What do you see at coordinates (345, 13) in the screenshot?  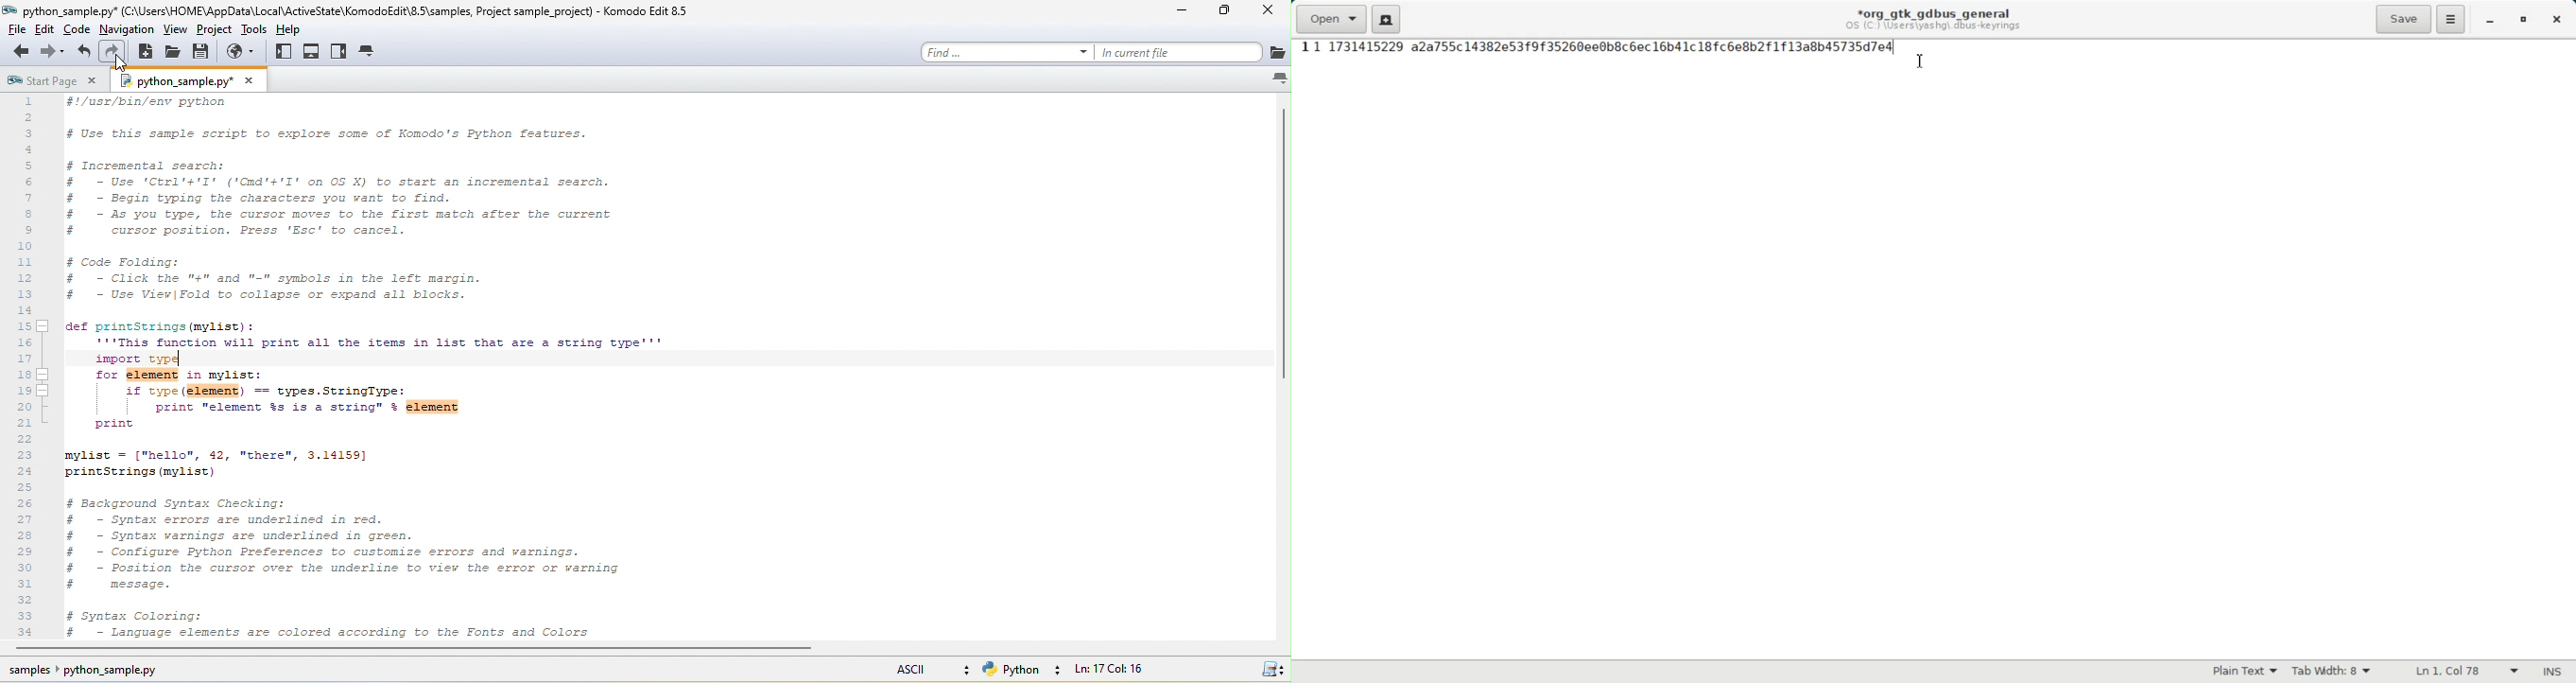 I see `title` at bounding box center [345, 13].